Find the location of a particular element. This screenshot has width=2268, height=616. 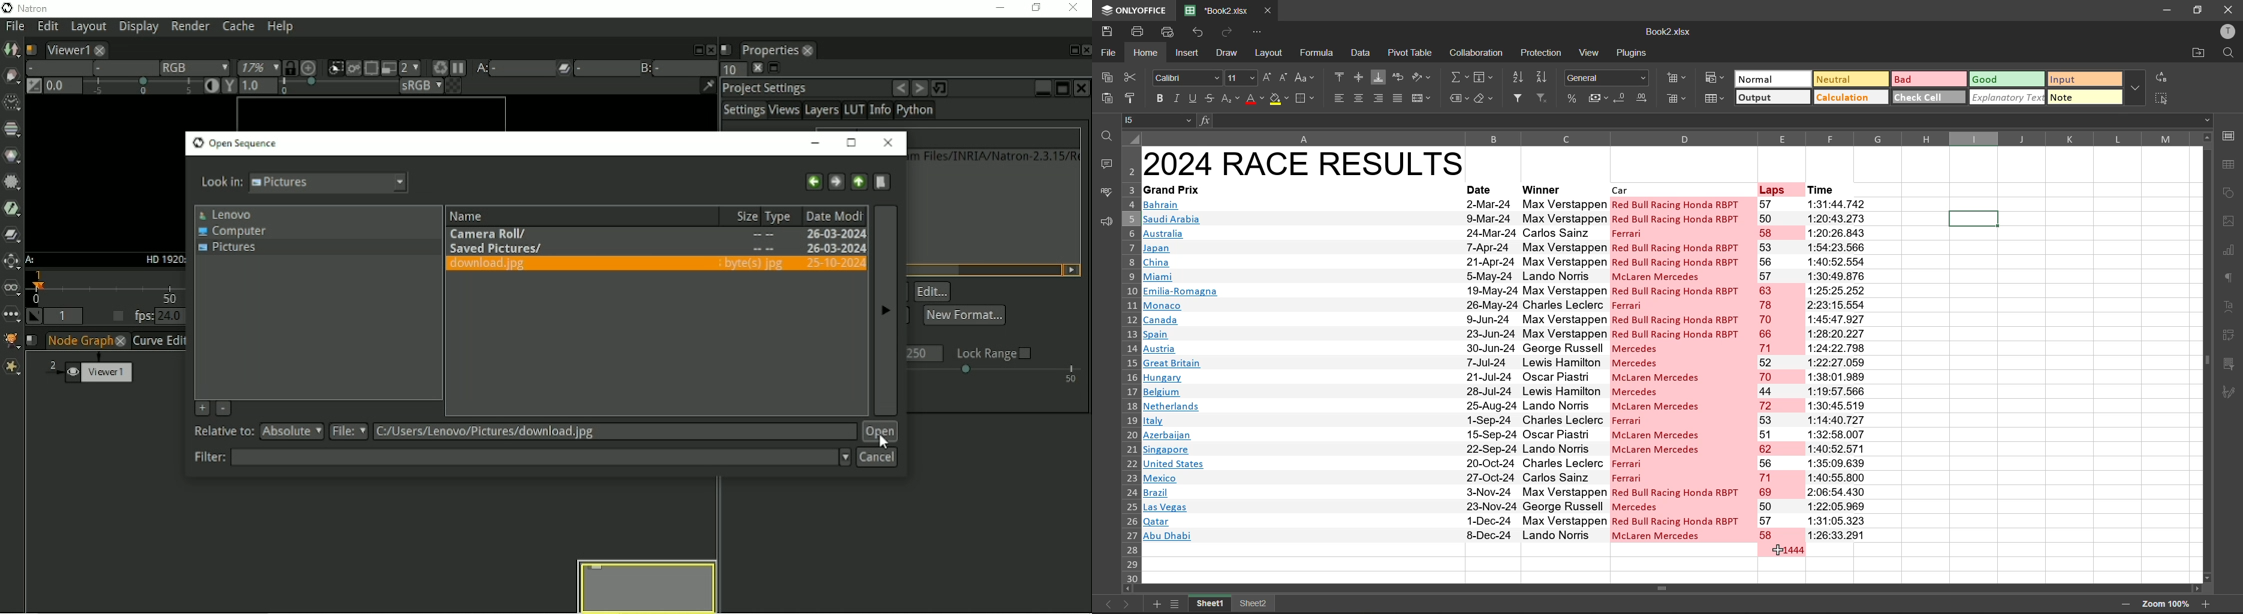

strikethrough is located at coordinates (1211, 99).